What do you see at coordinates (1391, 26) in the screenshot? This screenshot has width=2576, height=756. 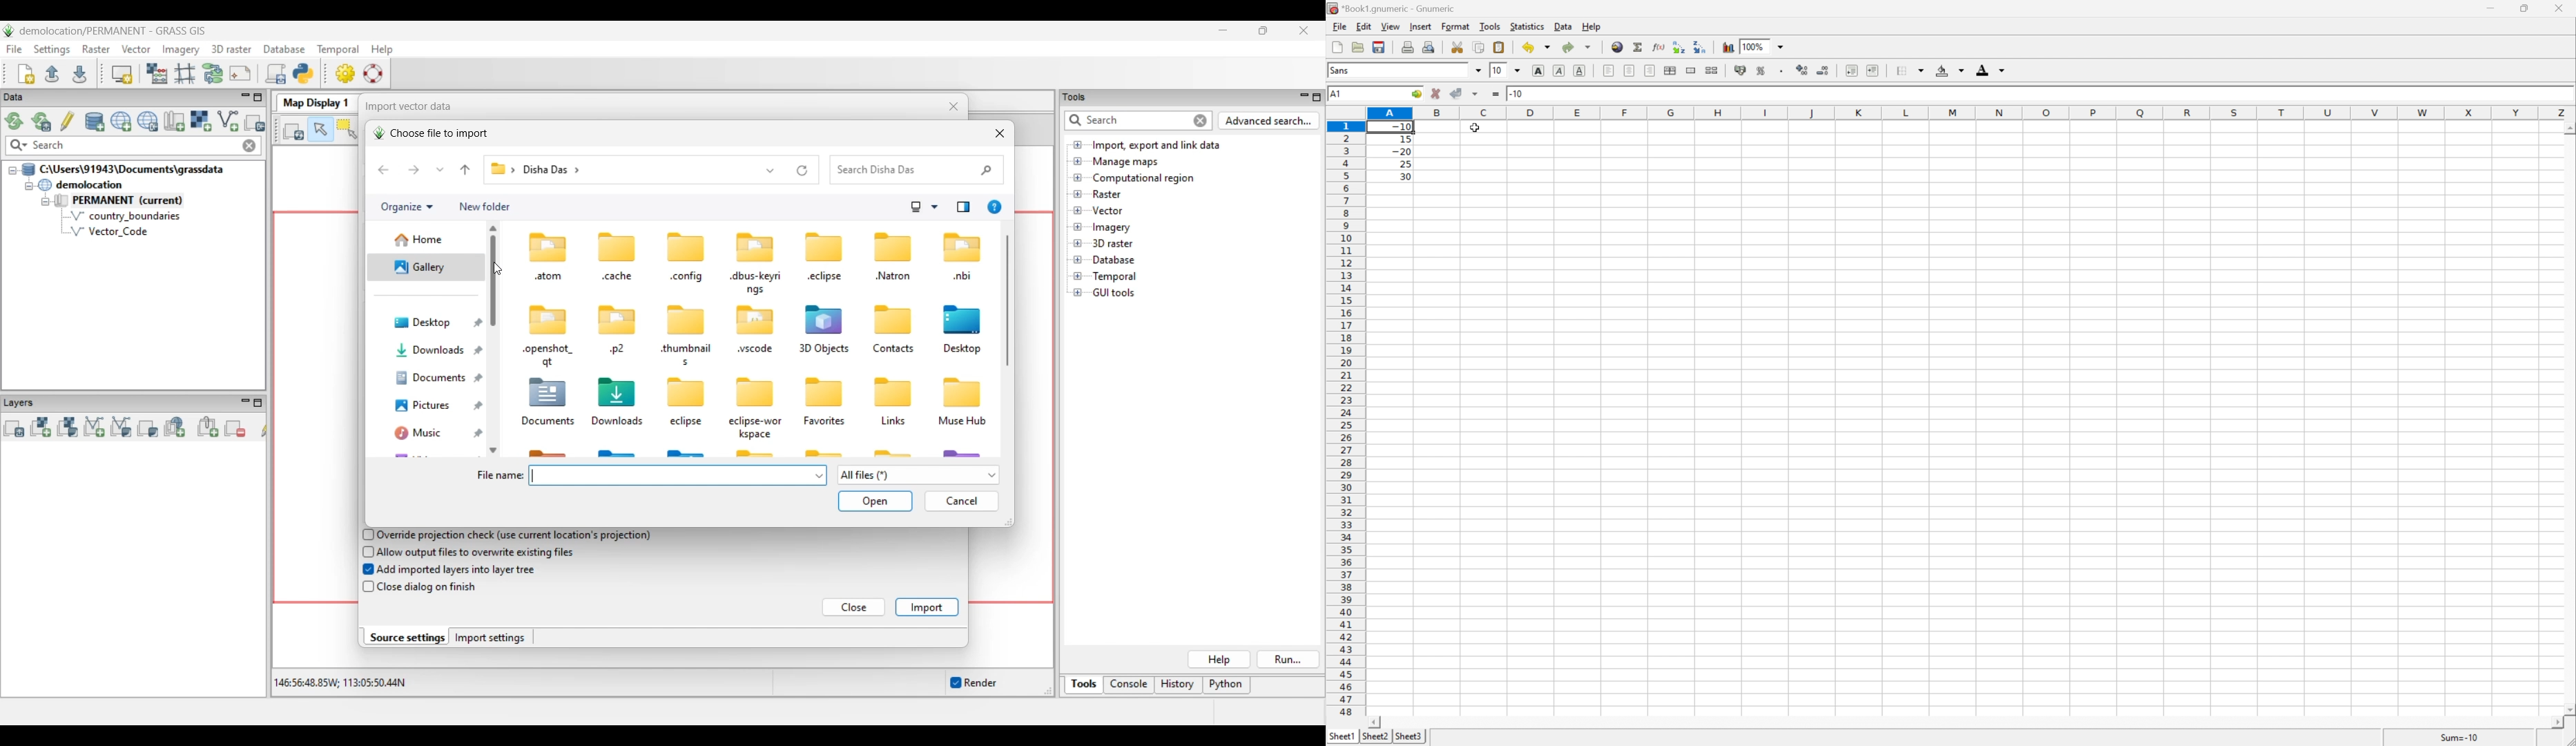 I see `View` at bounding box center [1391, 26].